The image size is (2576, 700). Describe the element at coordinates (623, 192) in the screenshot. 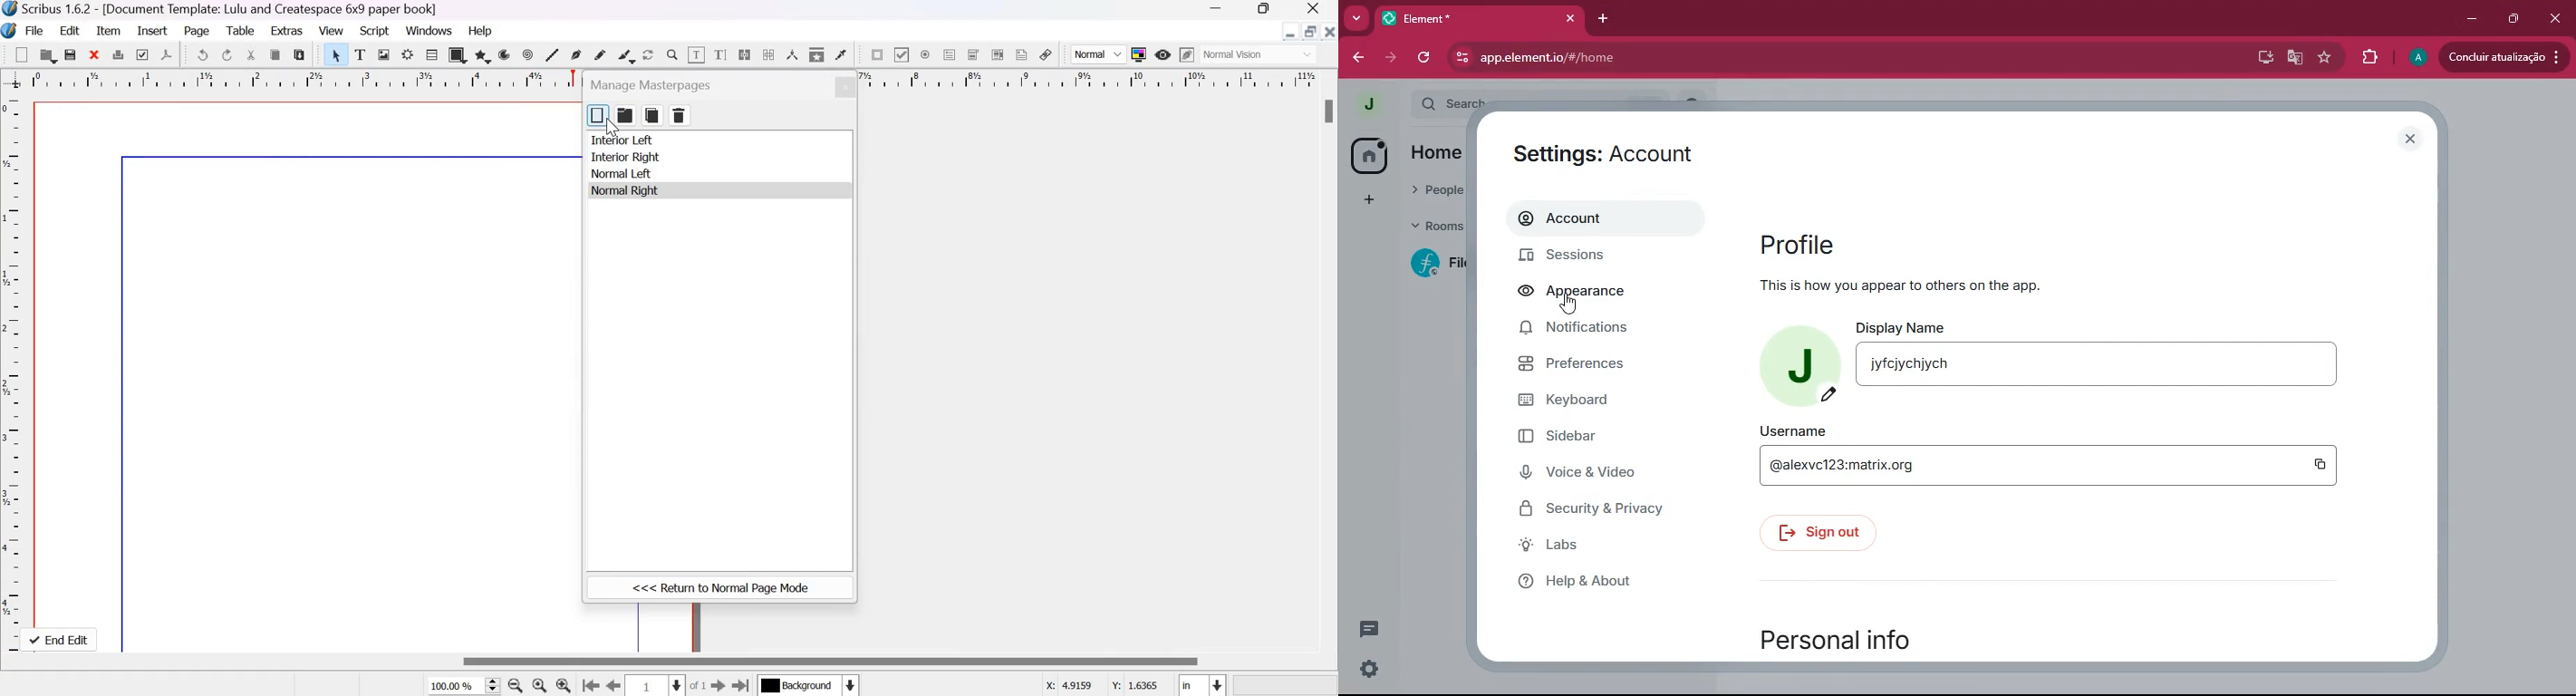

I see `normal light` at that location.